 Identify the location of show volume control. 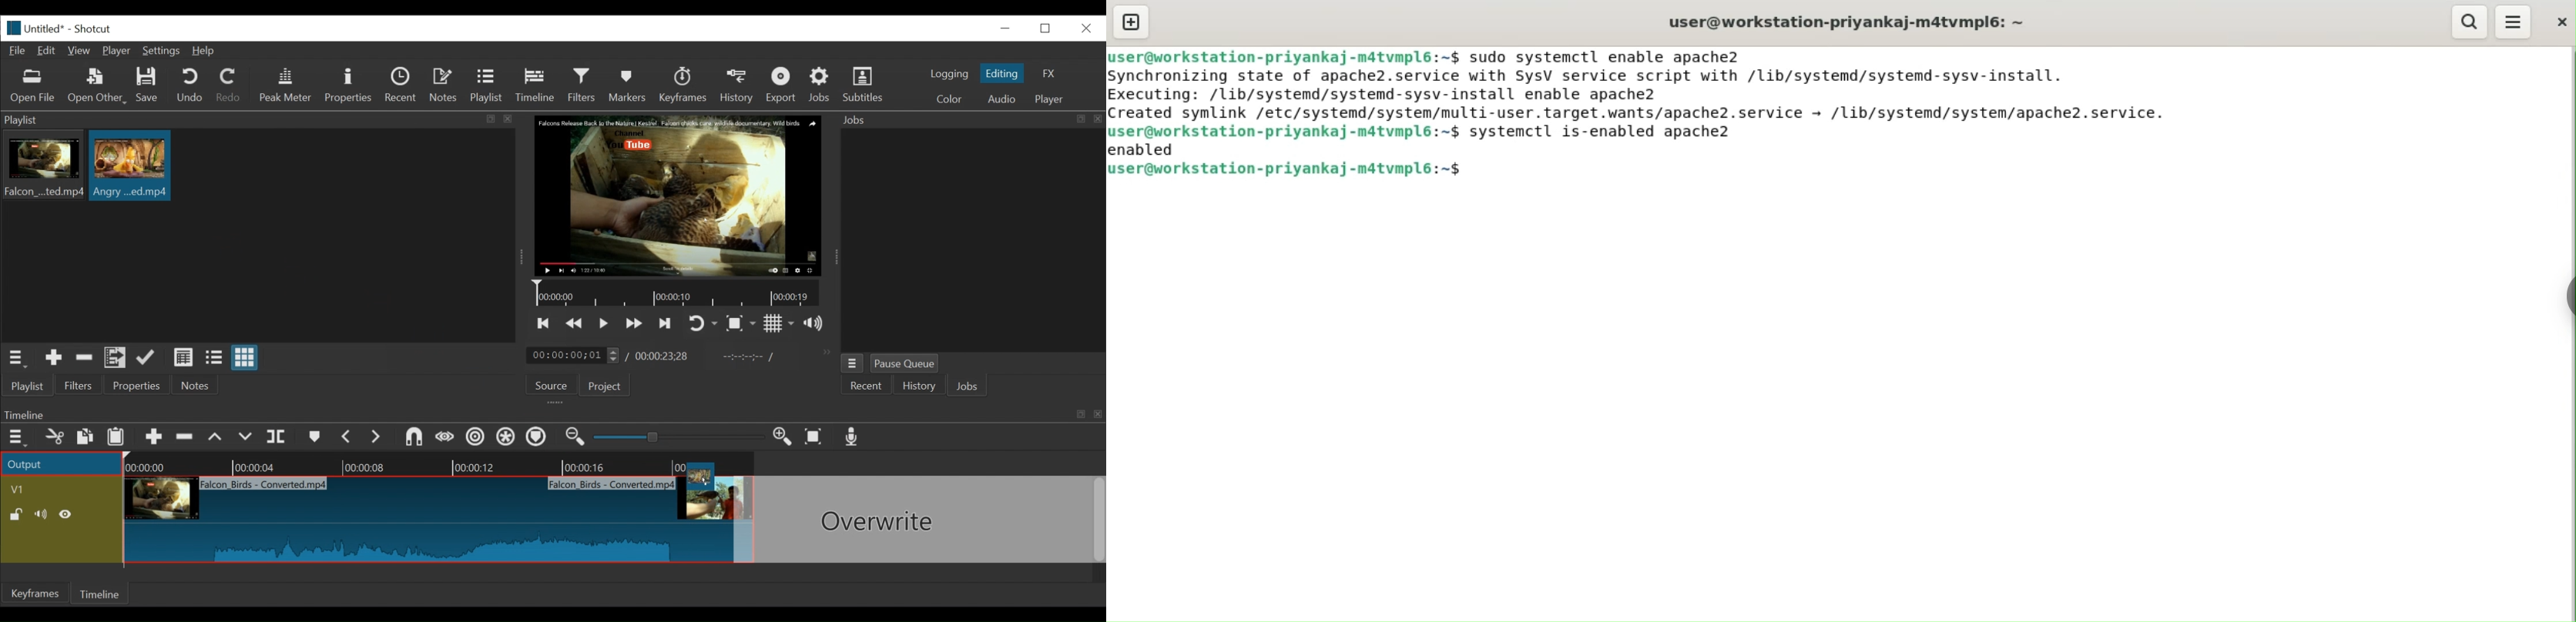
(818, 324).